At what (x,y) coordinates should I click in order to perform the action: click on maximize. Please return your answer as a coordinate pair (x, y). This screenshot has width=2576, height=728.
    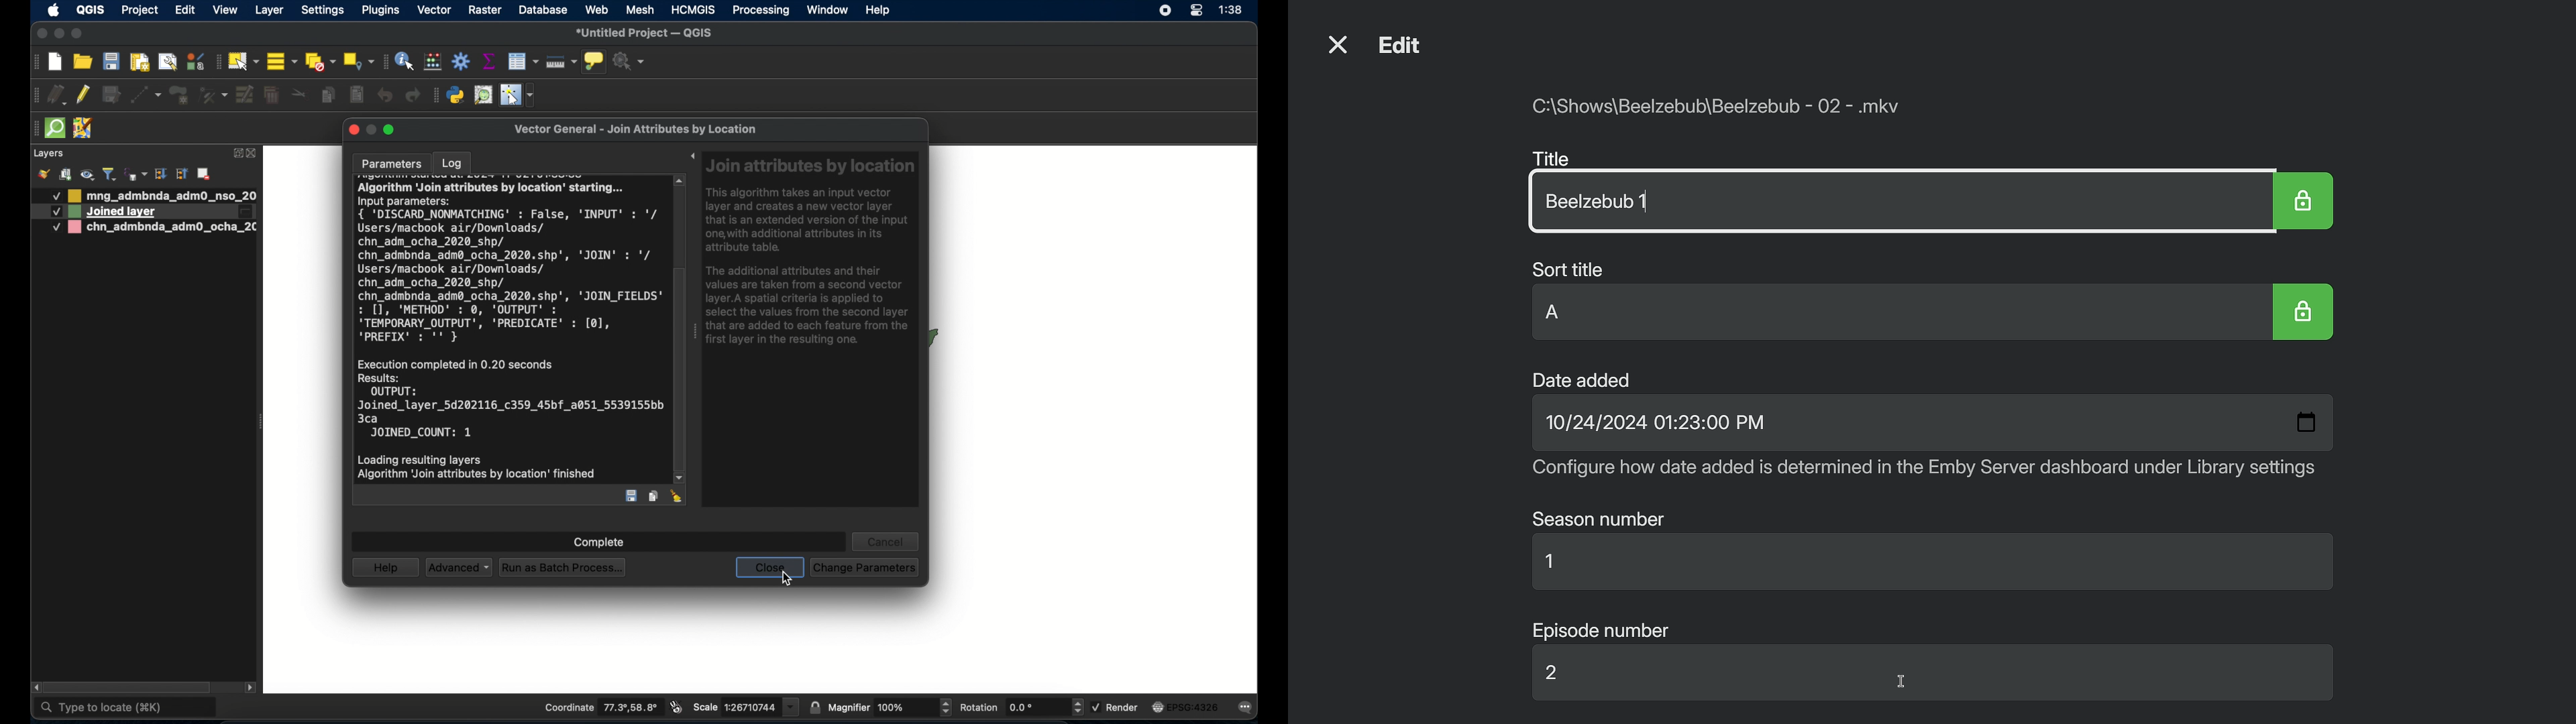
    Looking at the image, I should click on (391, 131).